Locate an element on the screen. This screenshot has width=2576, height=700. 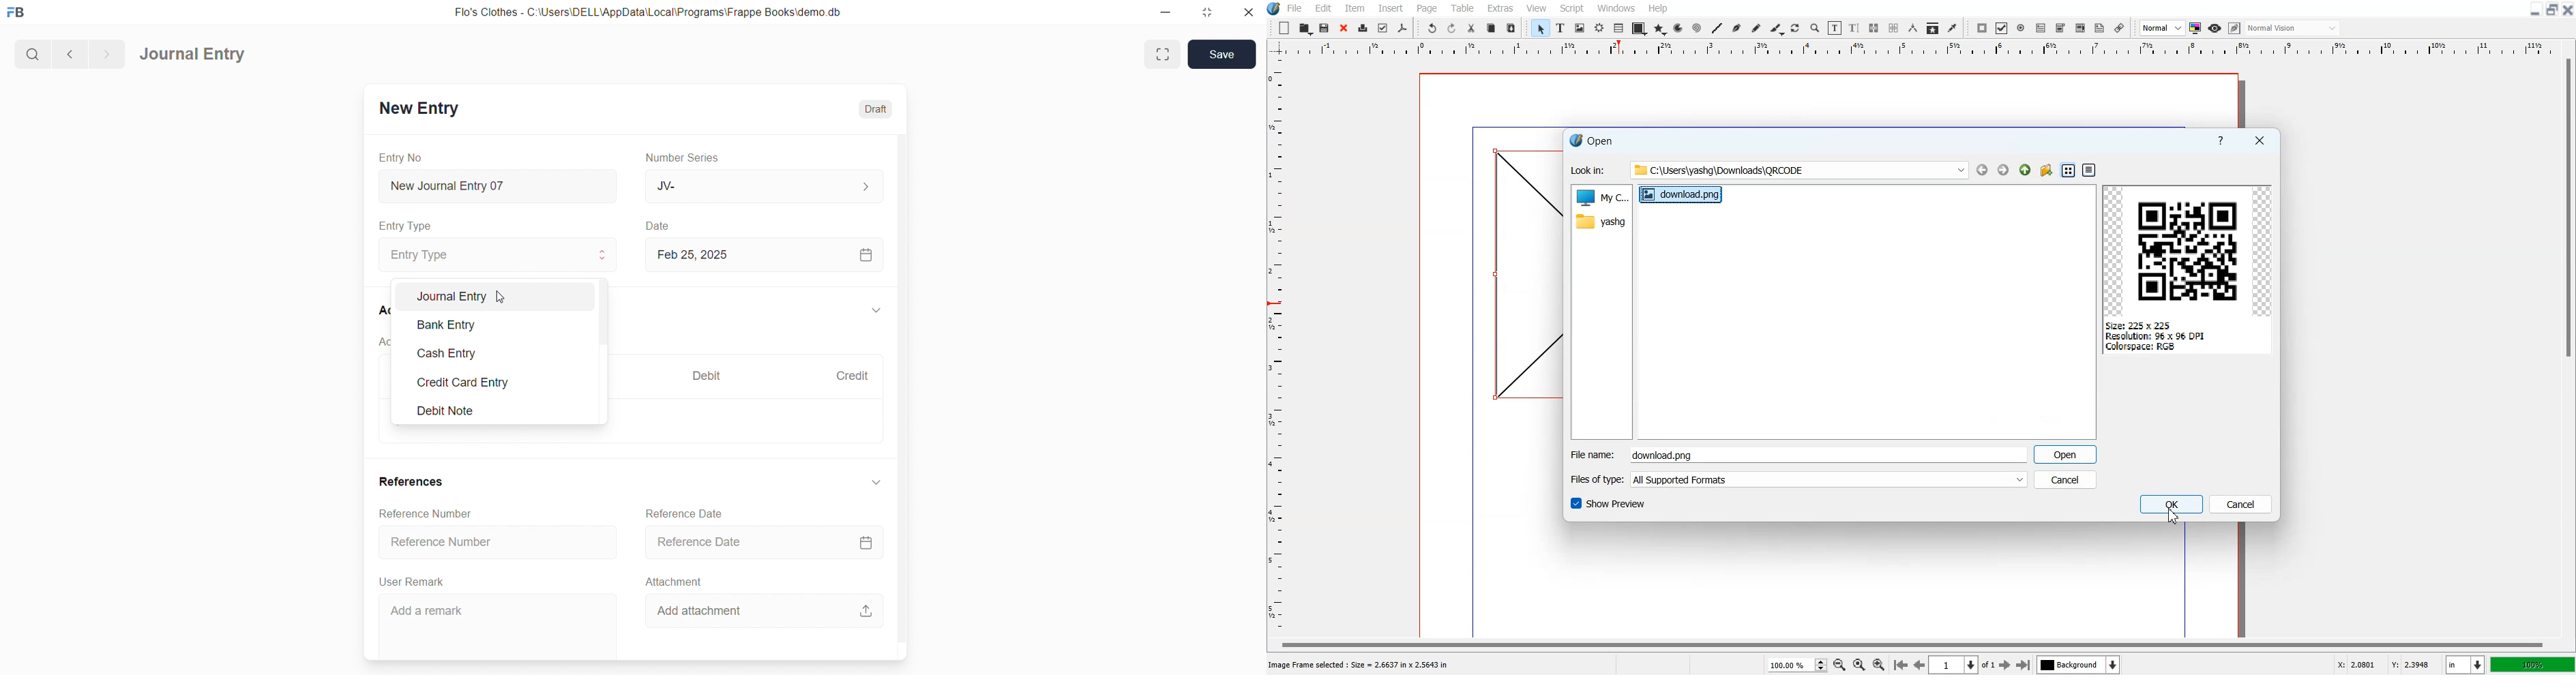
Copy Item Properties is located at coordinates (1932, 28).